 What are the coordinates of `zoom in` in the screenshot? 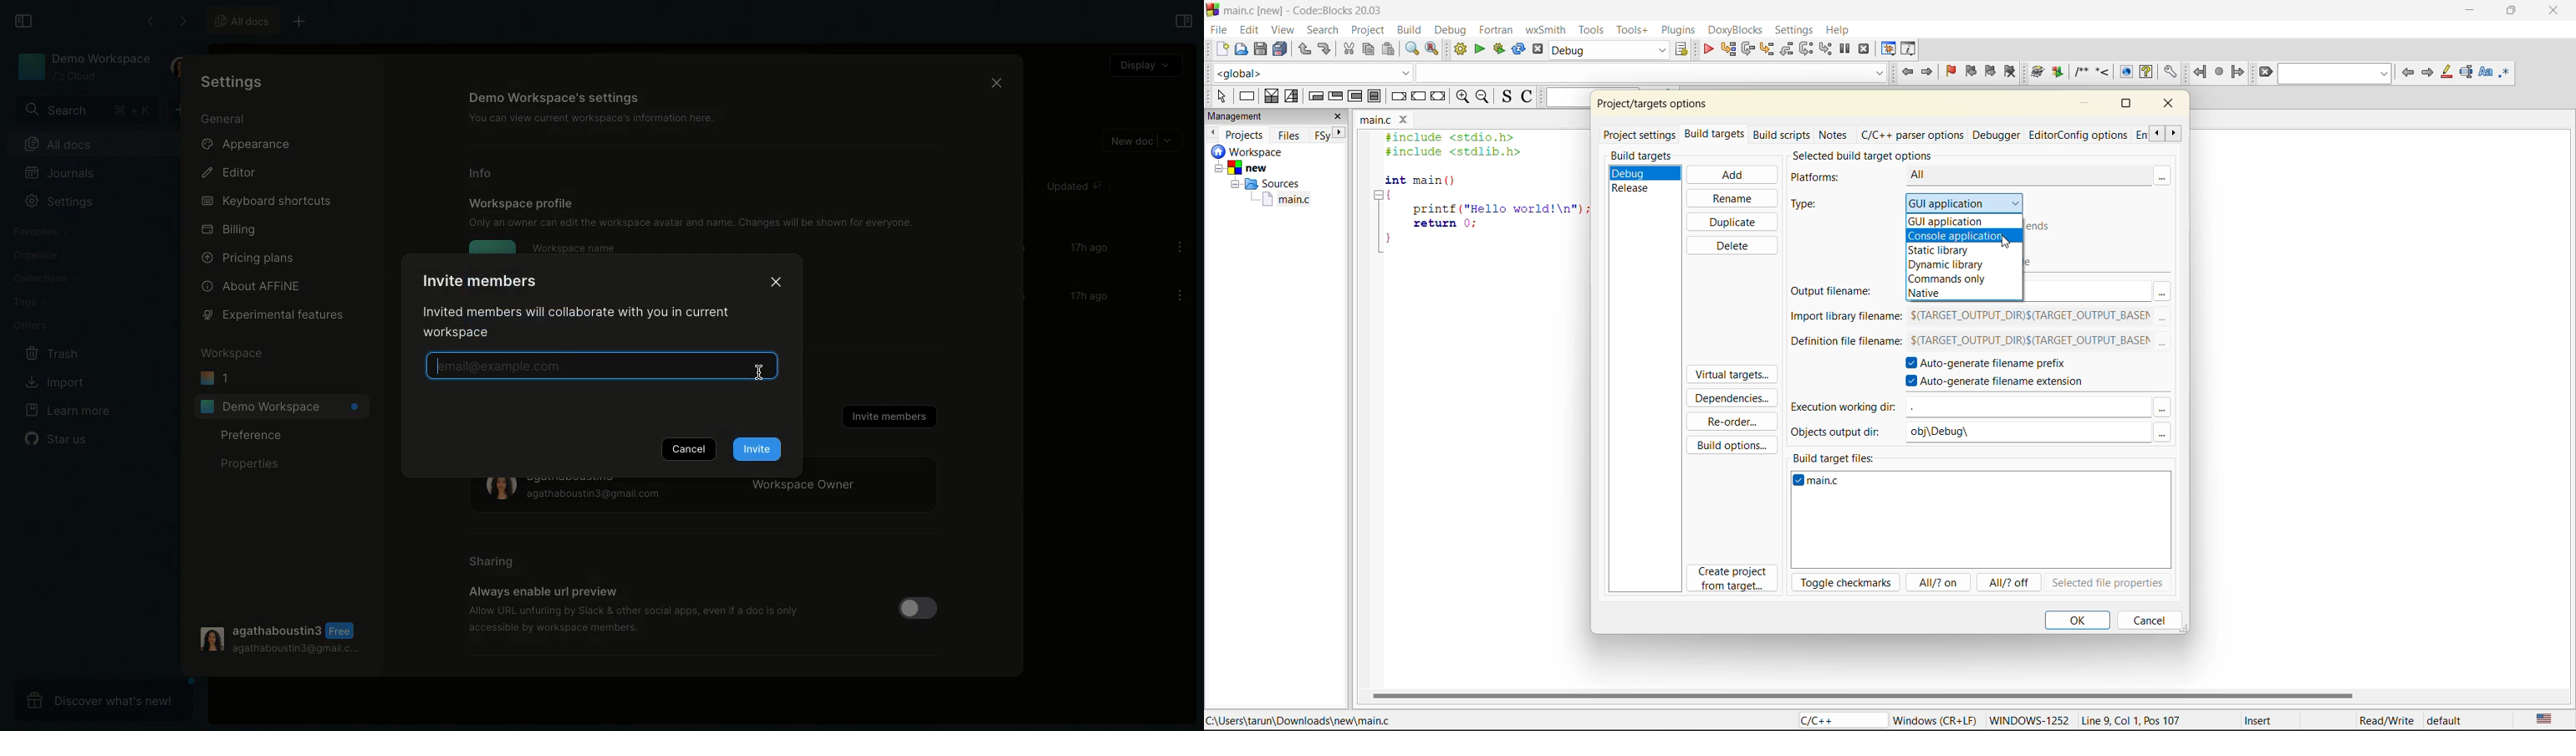 It's located at (1461, 97).